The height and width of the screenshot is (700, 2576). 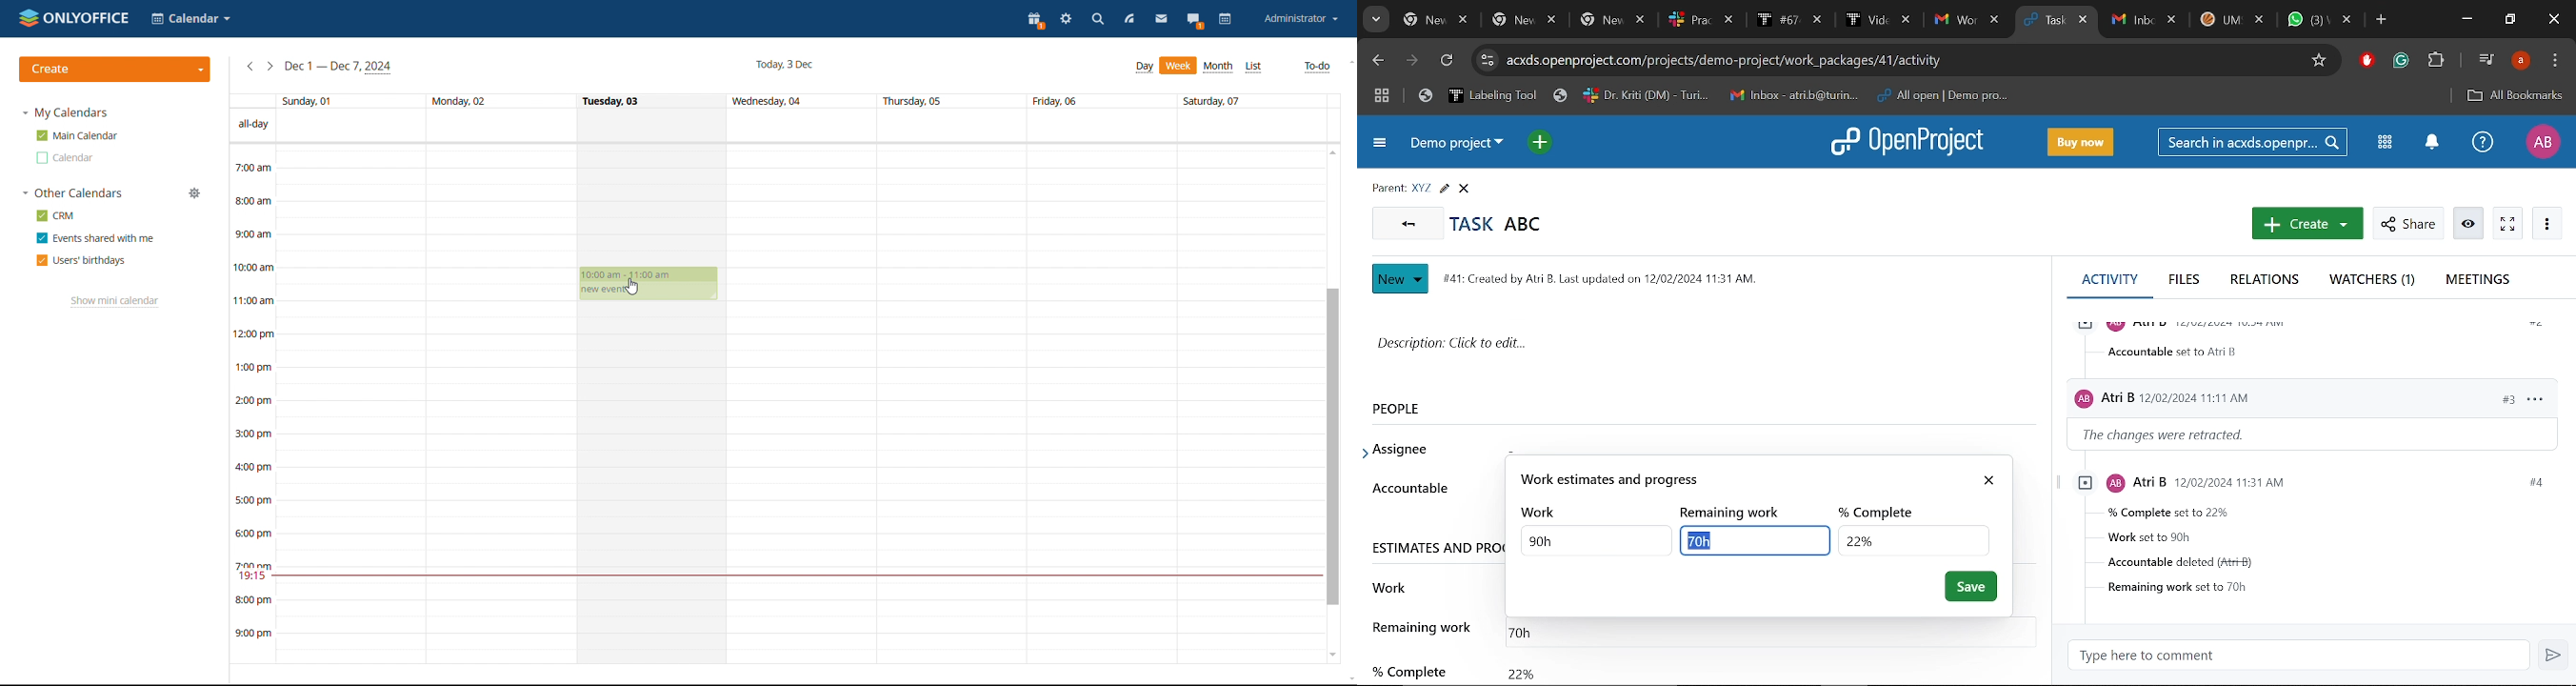 What do you see at coordinates (66, 114) in the screenshot?
I see `My Calendars` at bounding box center [66, 114].